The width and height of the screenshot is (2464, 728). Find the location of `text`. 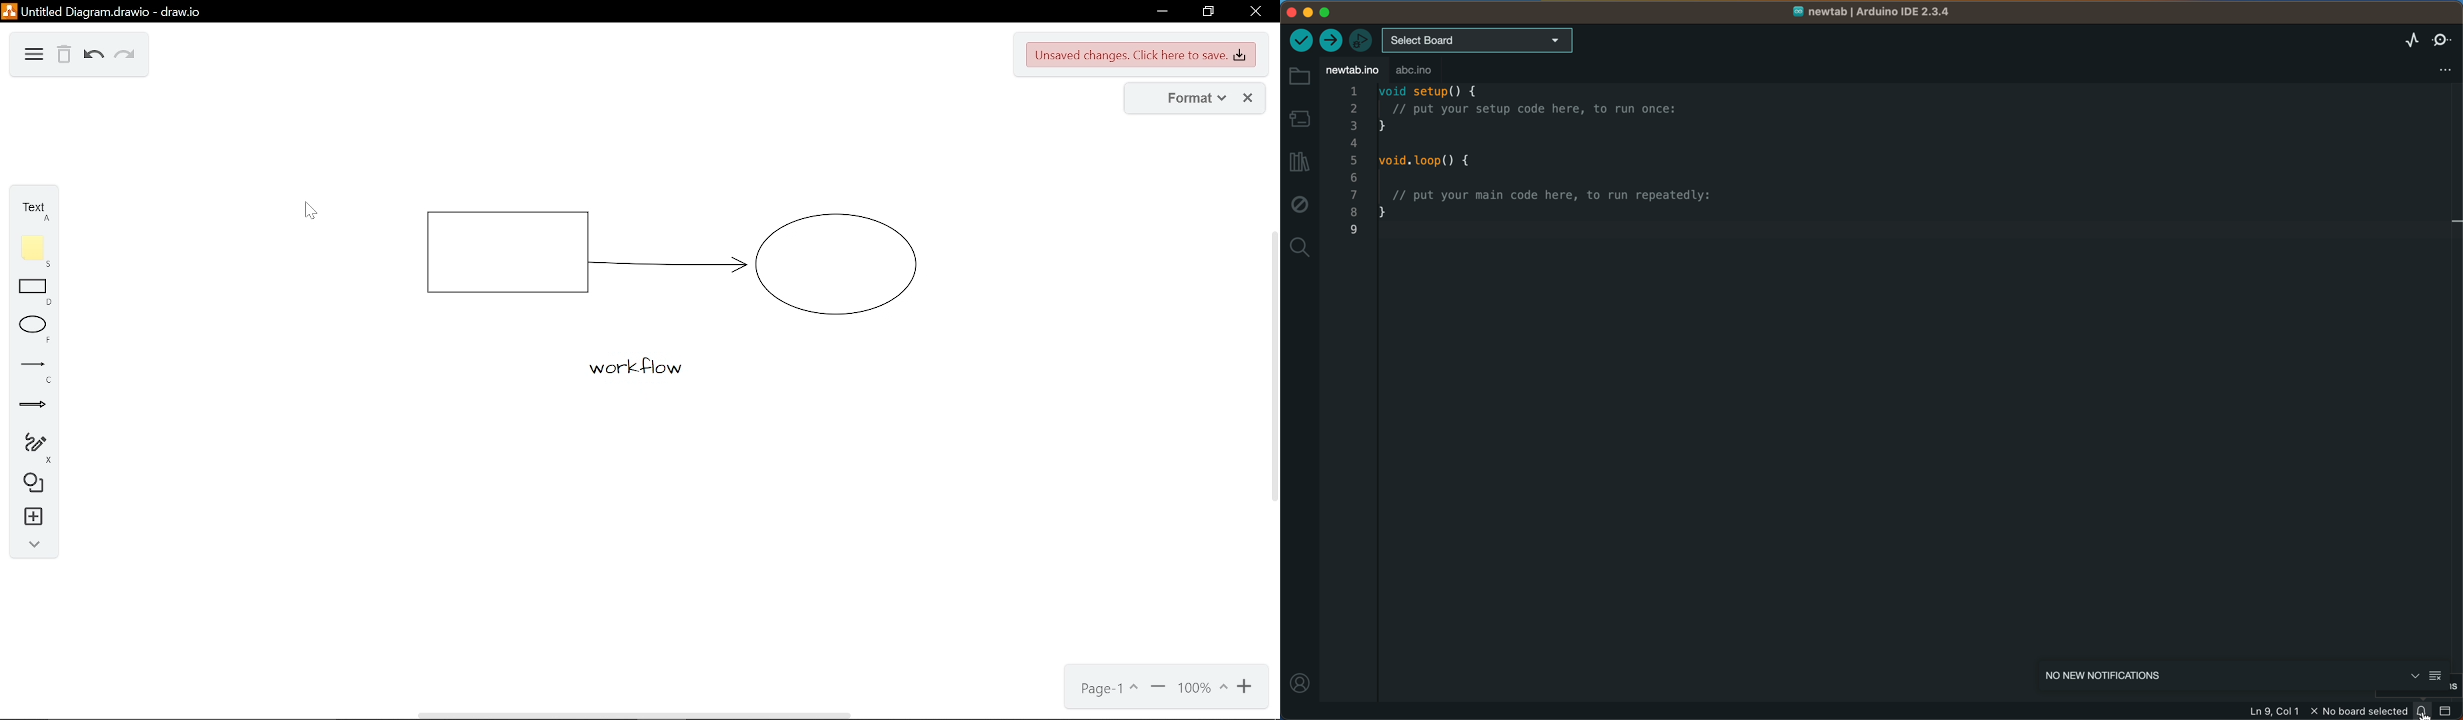

text is located at coordinates (34, 213).